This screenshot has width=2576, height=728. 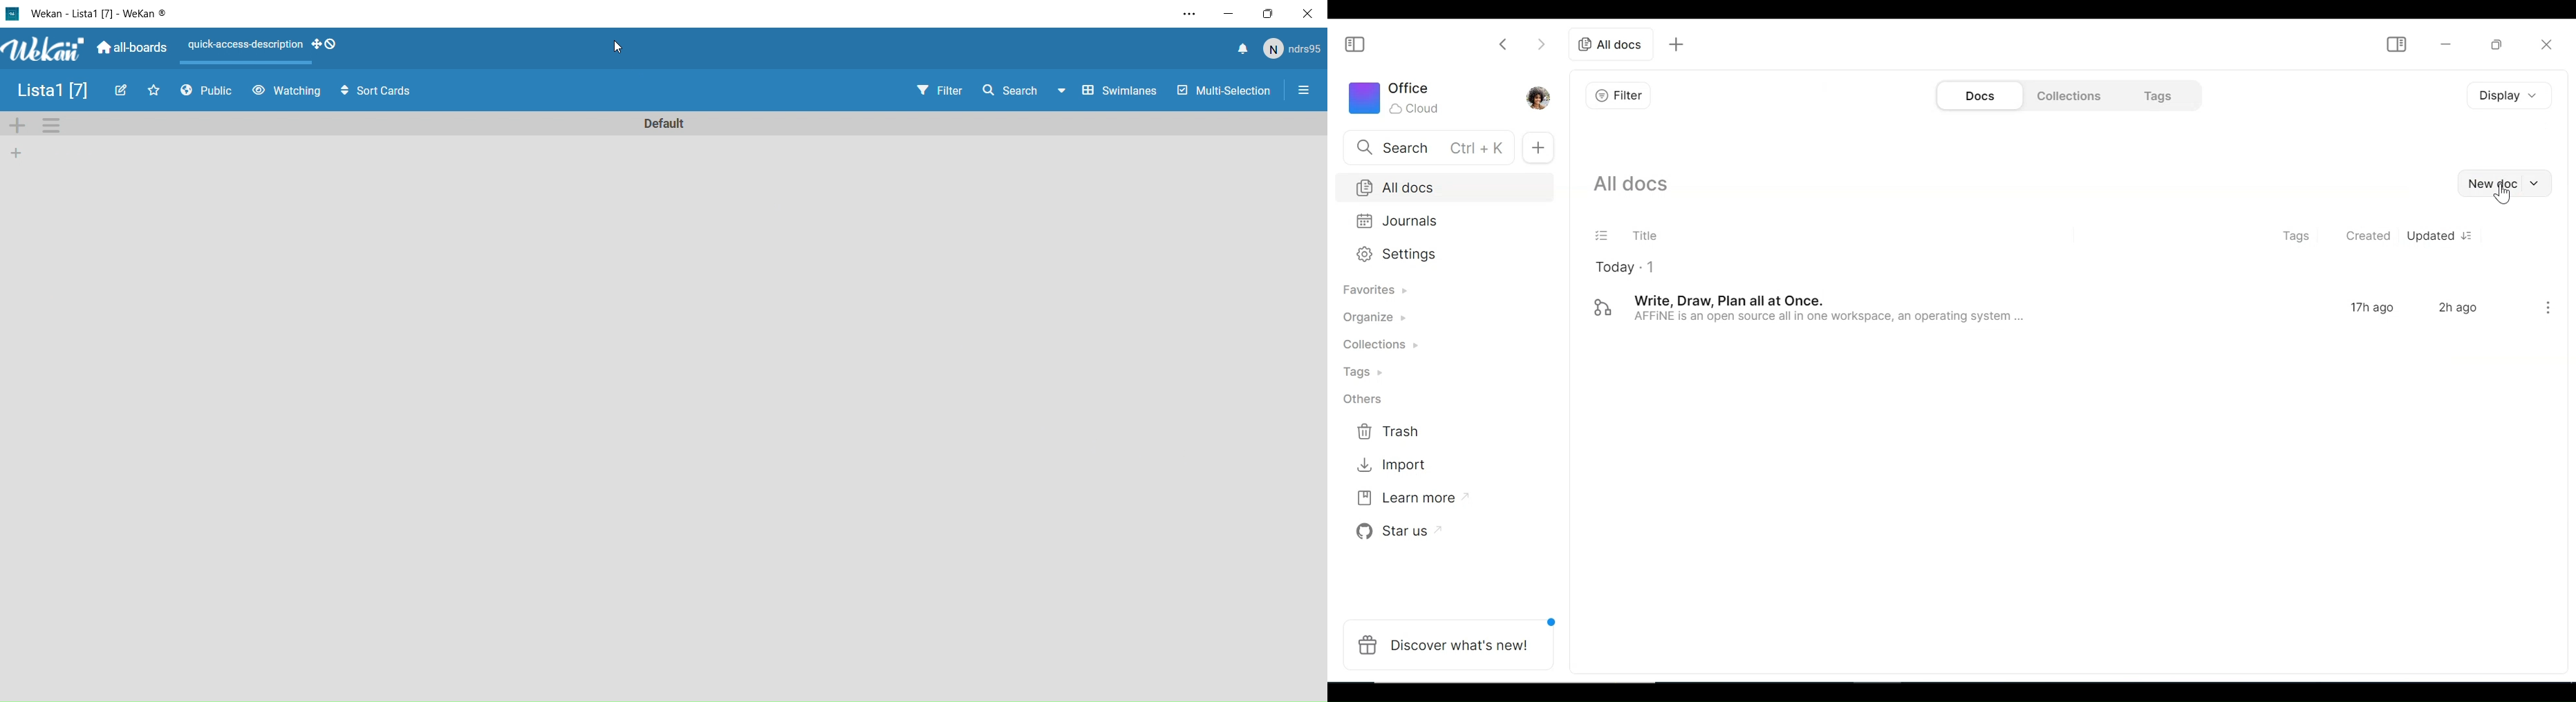 I want to click on user, so click(x=1294, y=51).